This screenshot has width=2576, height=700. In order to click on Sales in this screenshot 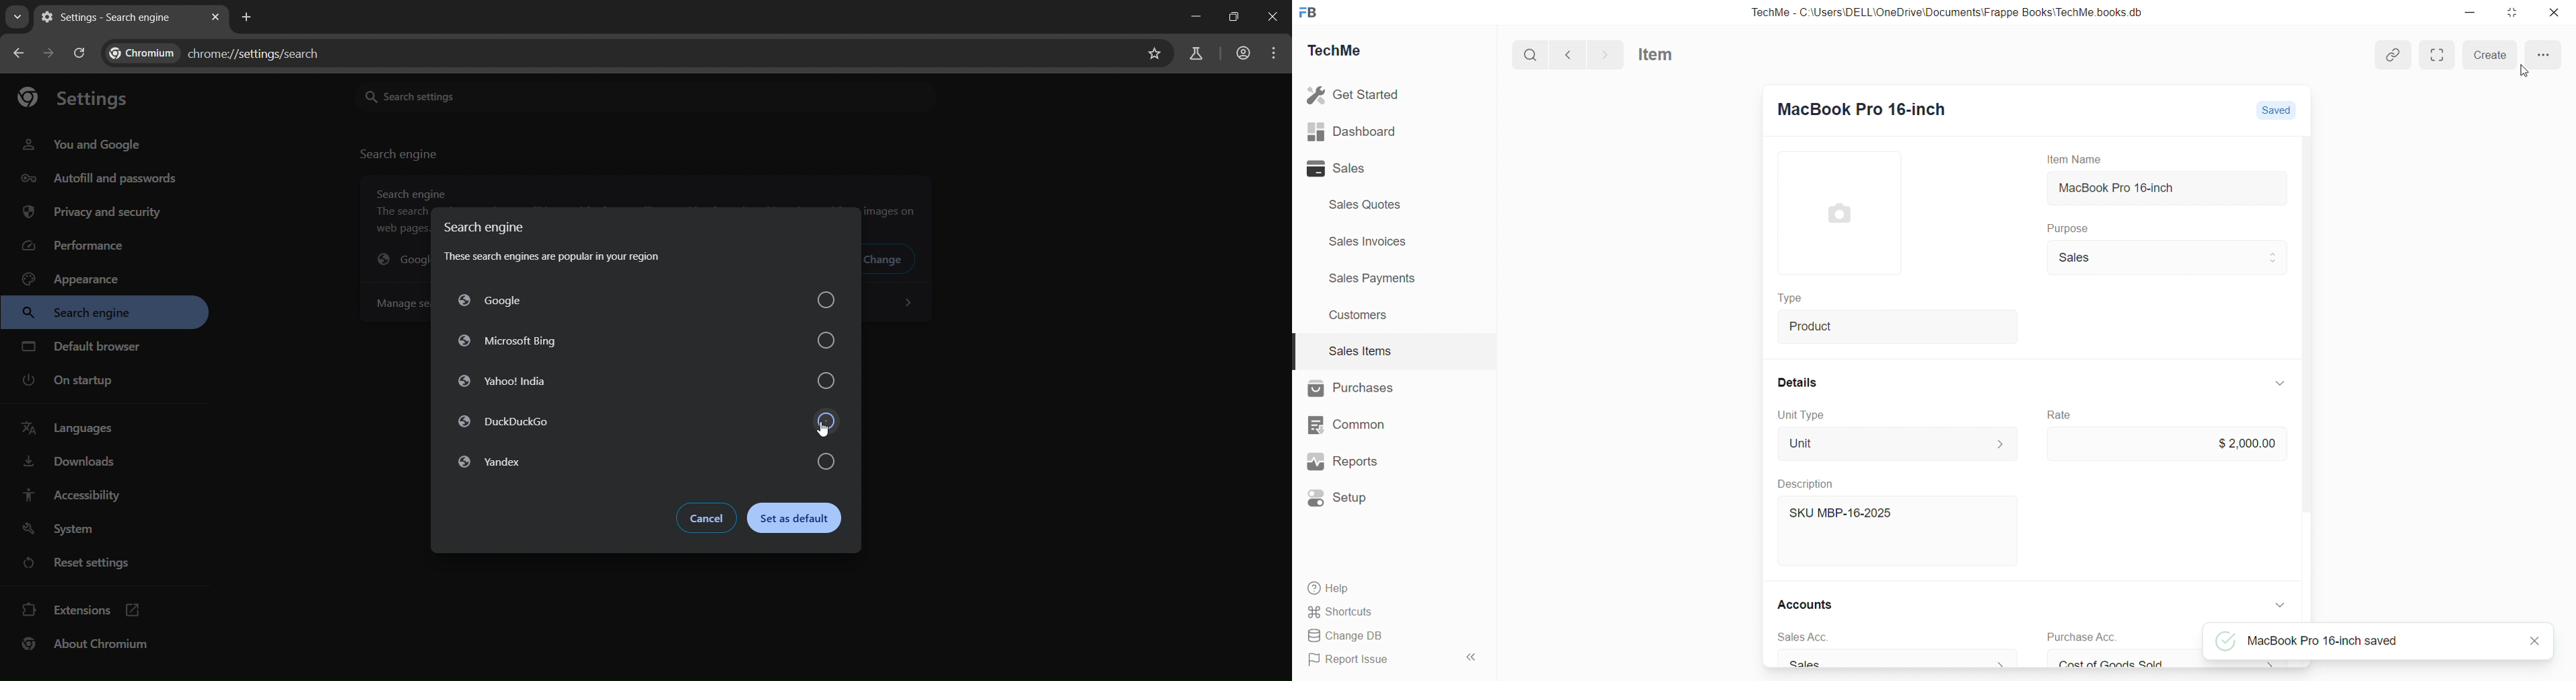, I will do `click(1338, 169)`.